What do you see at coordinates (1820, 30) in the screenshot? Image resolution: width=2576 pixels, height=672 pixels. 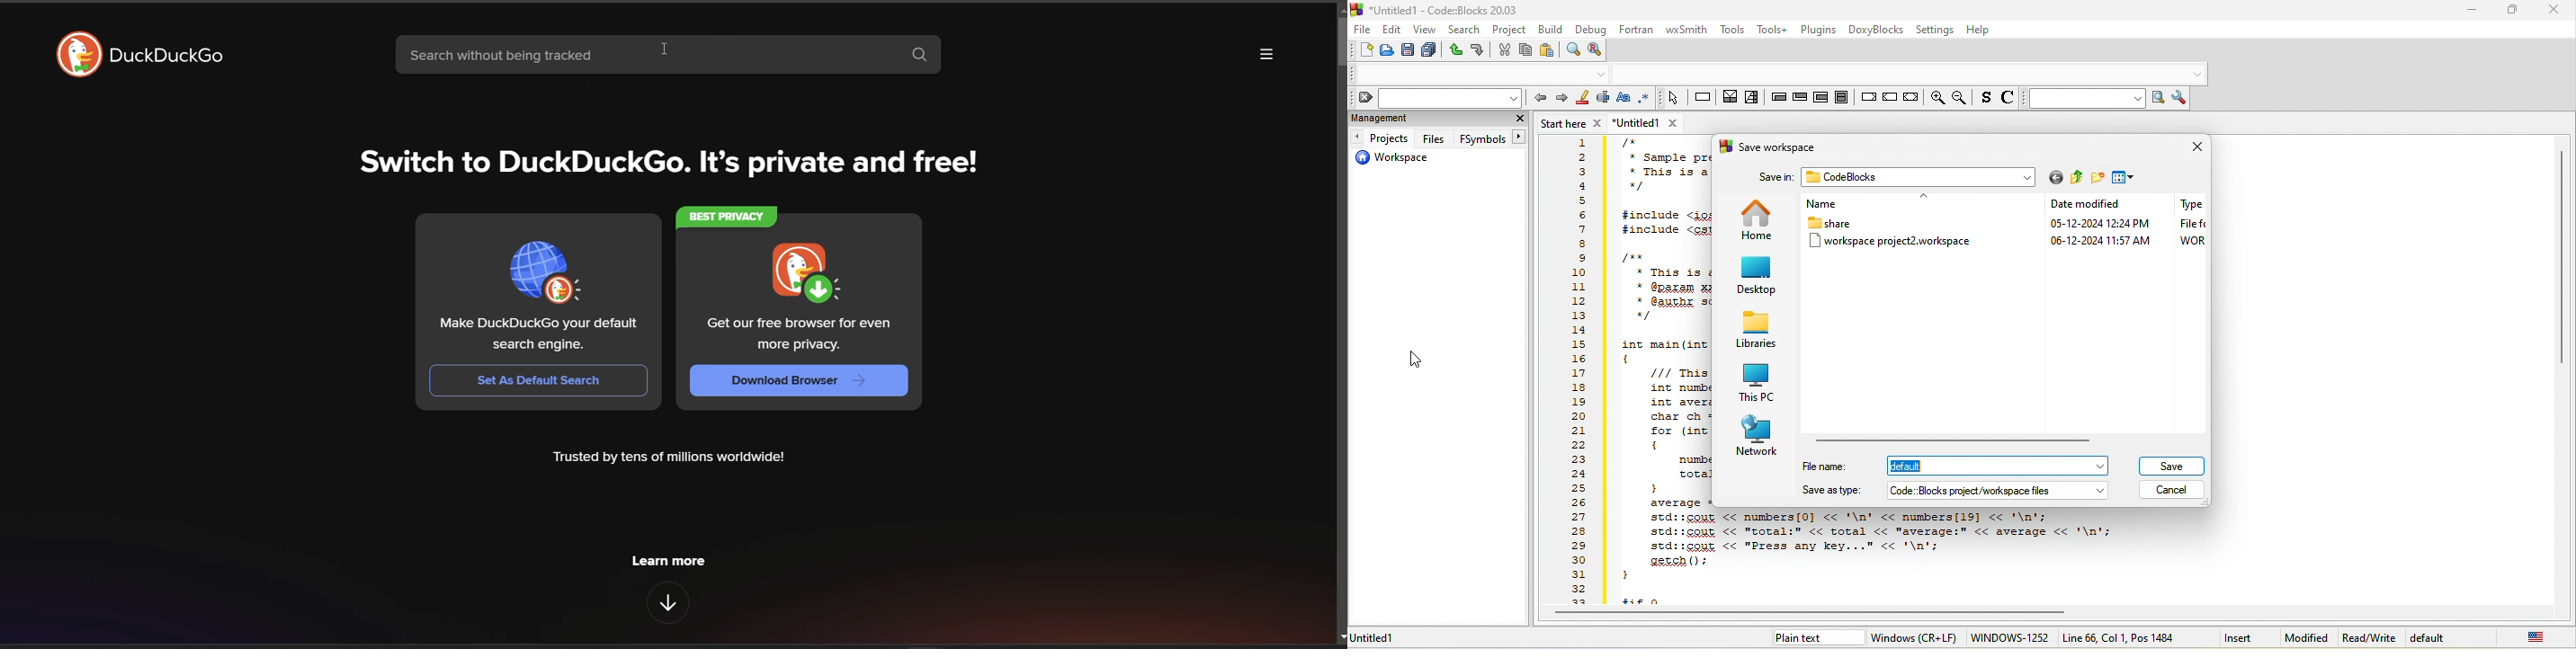 I see `plugins` at bounding box center [1820, 30].